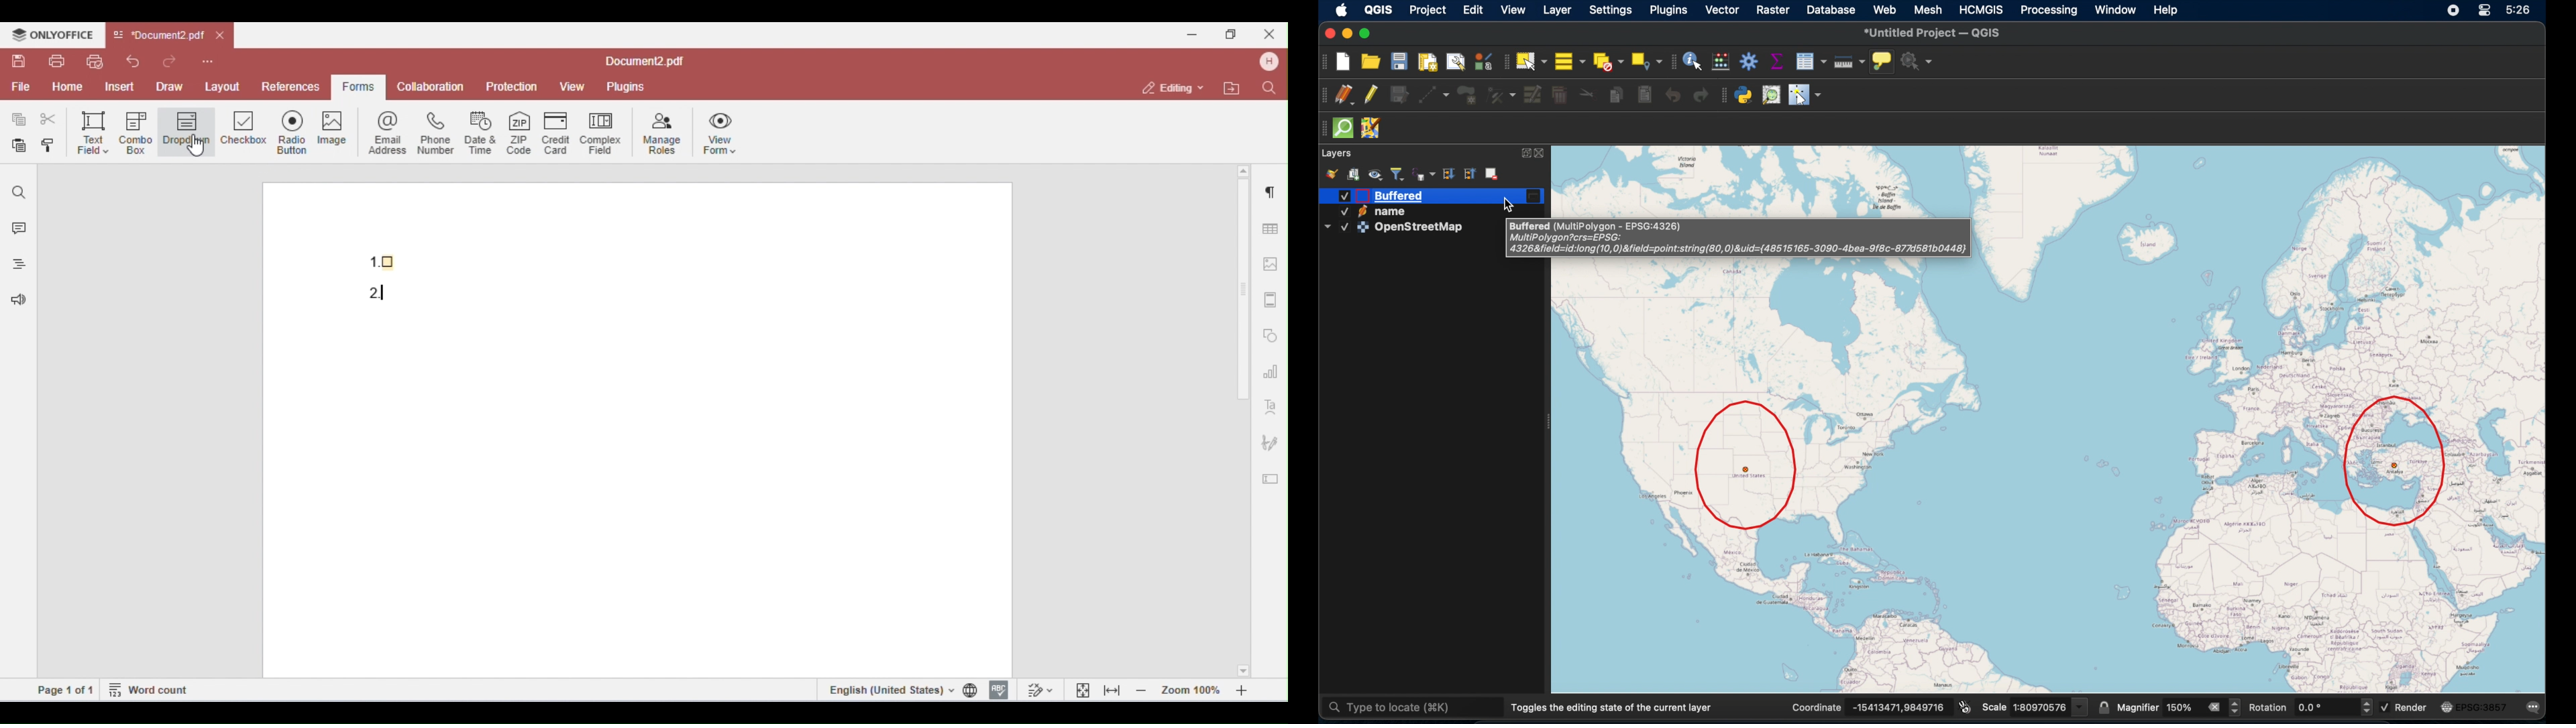 This screenshot has height=728, width=2576. What do you see at coordinates (1882, 61) in the screenshot?
I see `show map tips` at bounding box center [1882, 61].